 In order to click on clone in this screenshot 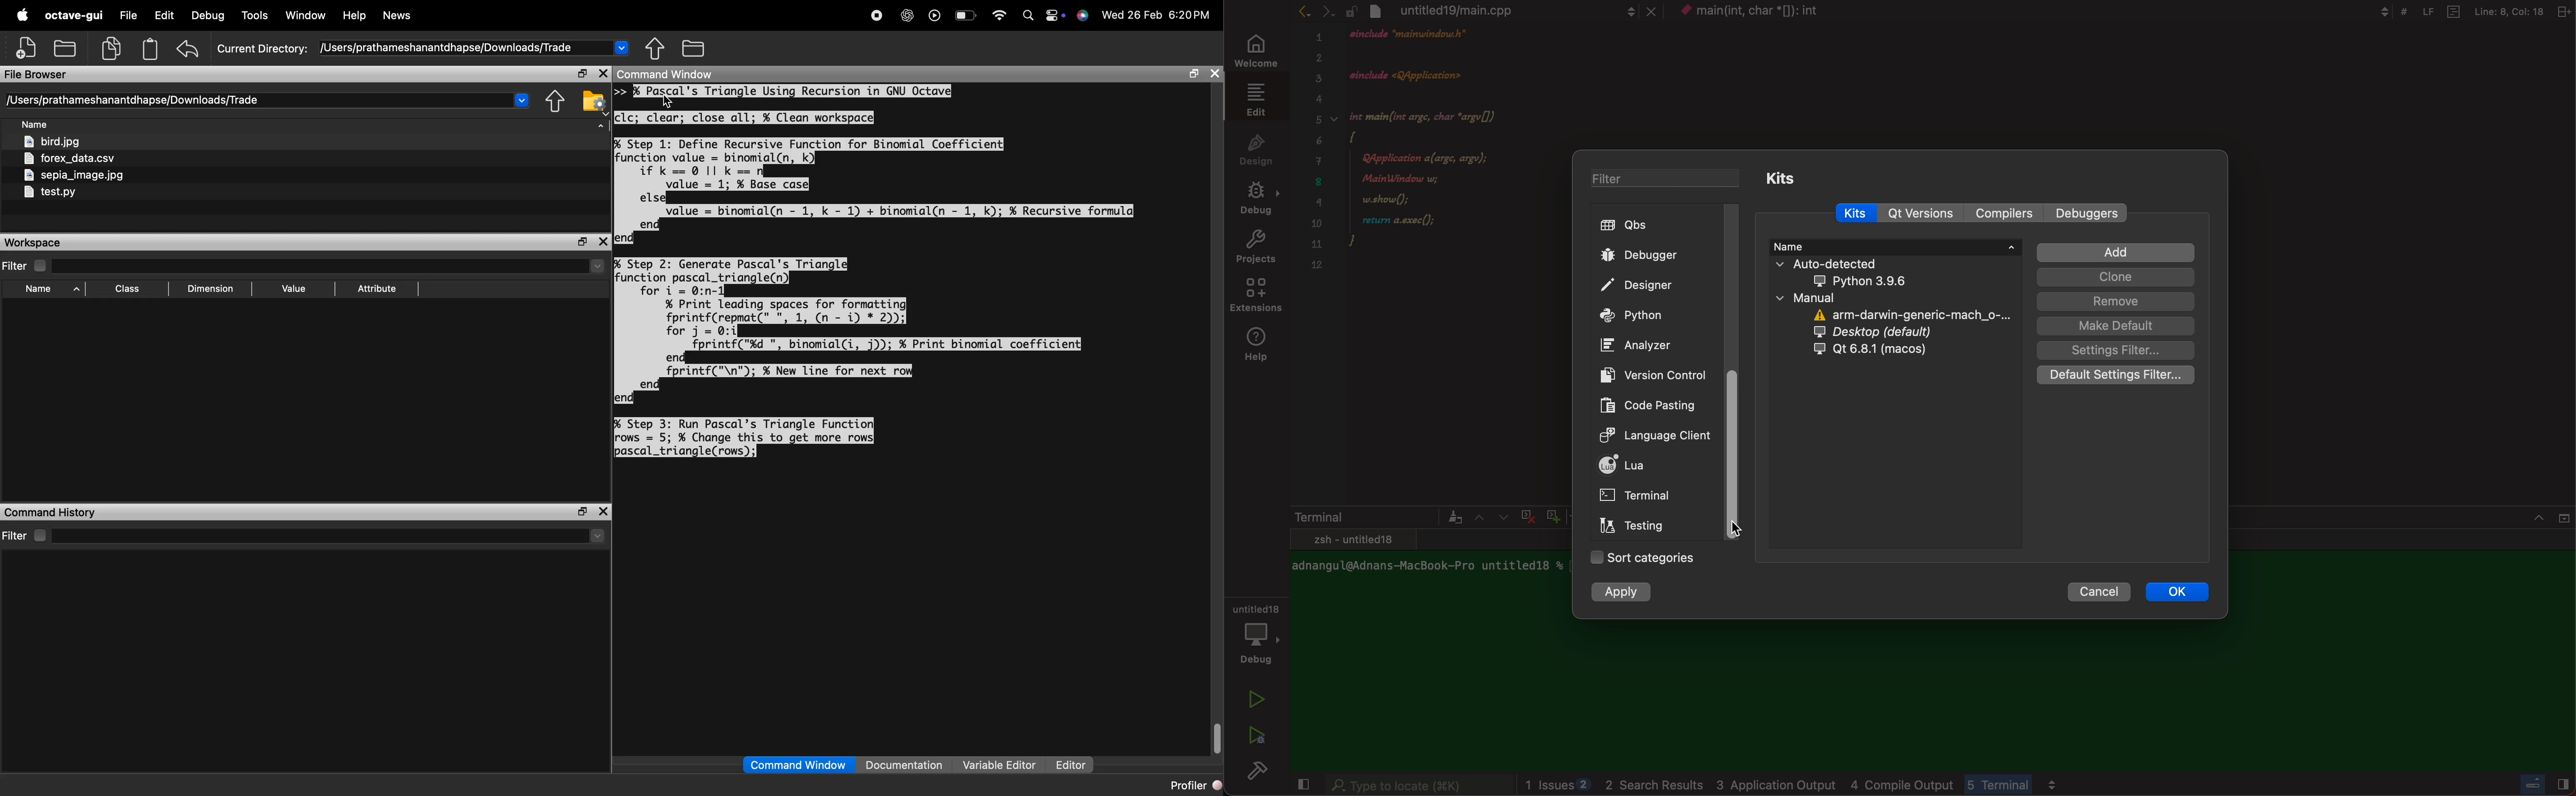, I will do `click(2115, 277)`.